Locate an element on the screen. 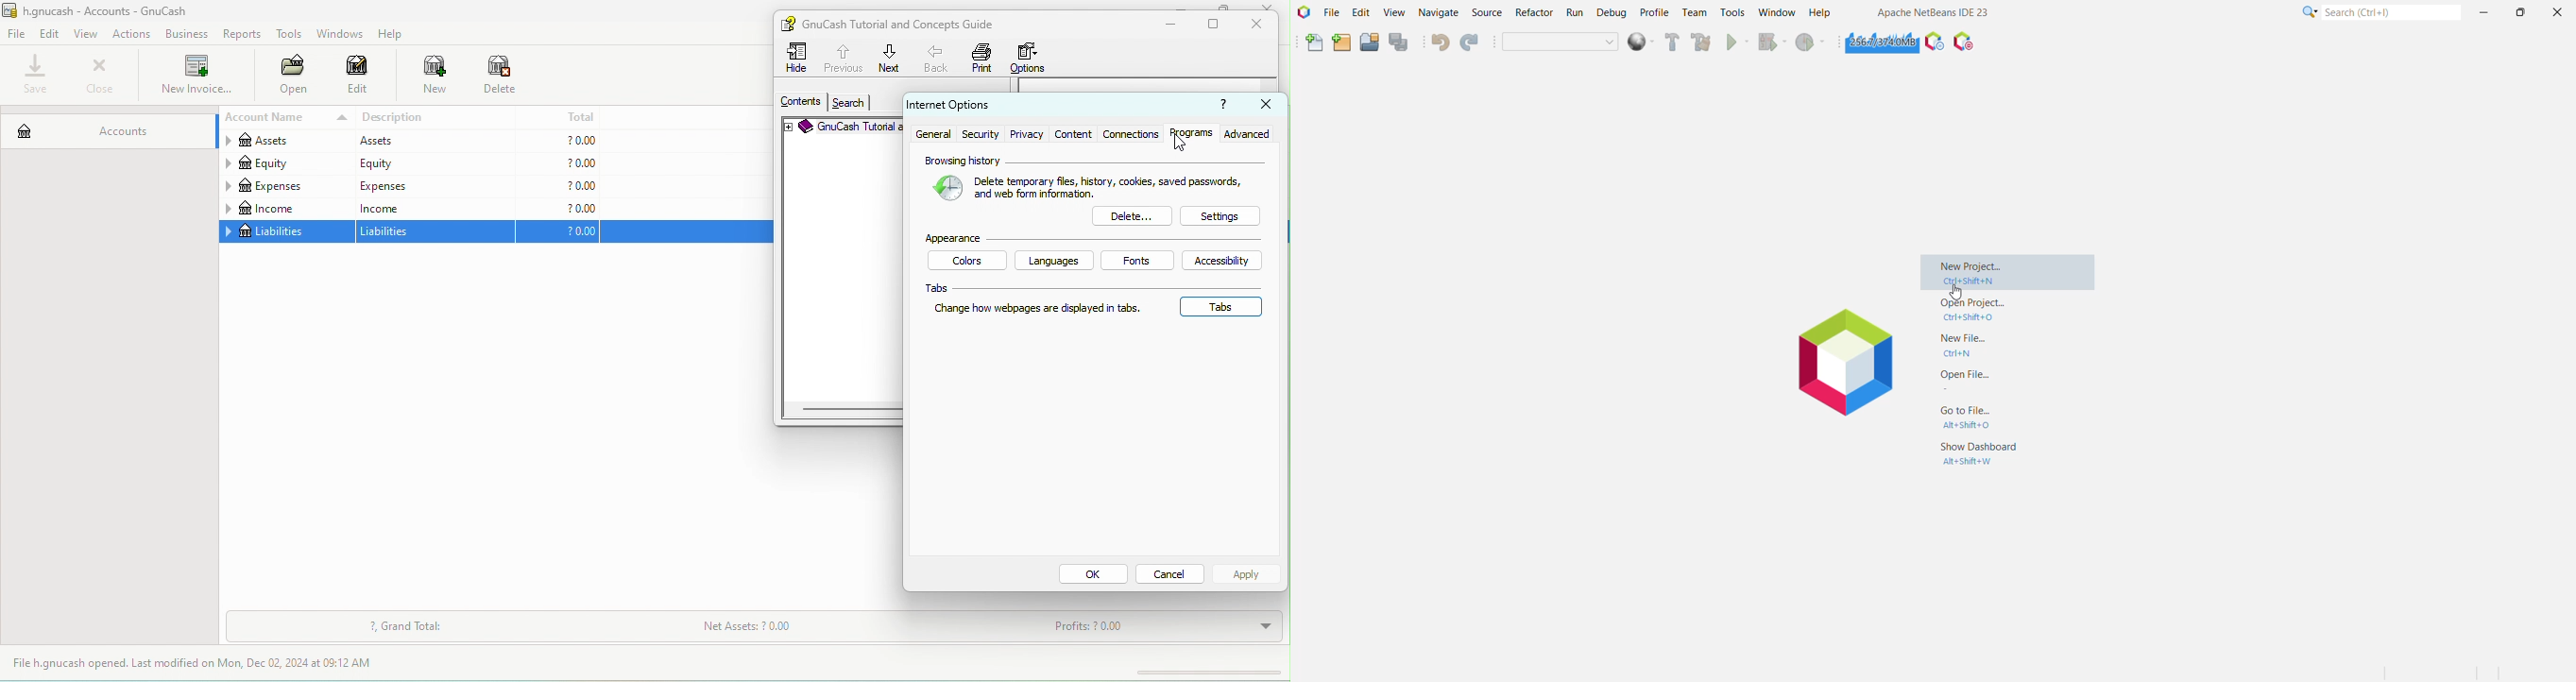 The height and width of the screenshot is (700, 2576). change hoe webpages are displayed in tabs is located at coordinates (1041, 312).